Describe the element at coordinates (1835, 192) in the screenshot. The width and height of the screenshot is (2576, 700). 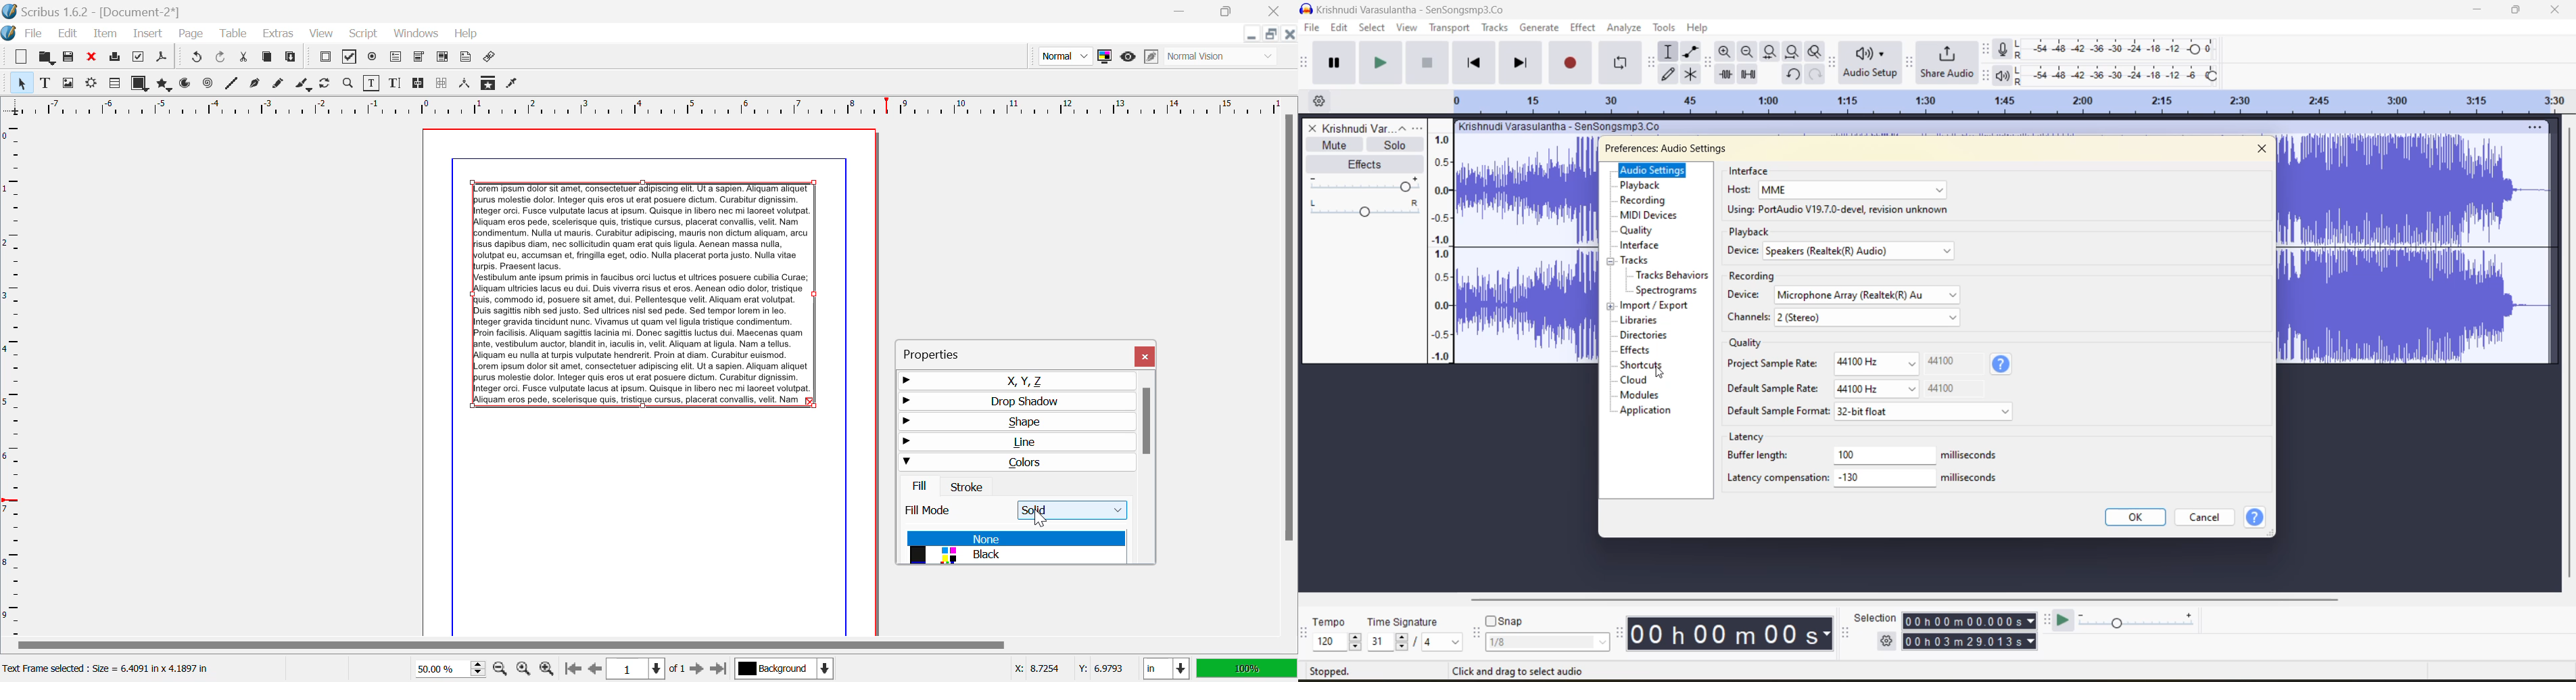
I see `host` at that location.